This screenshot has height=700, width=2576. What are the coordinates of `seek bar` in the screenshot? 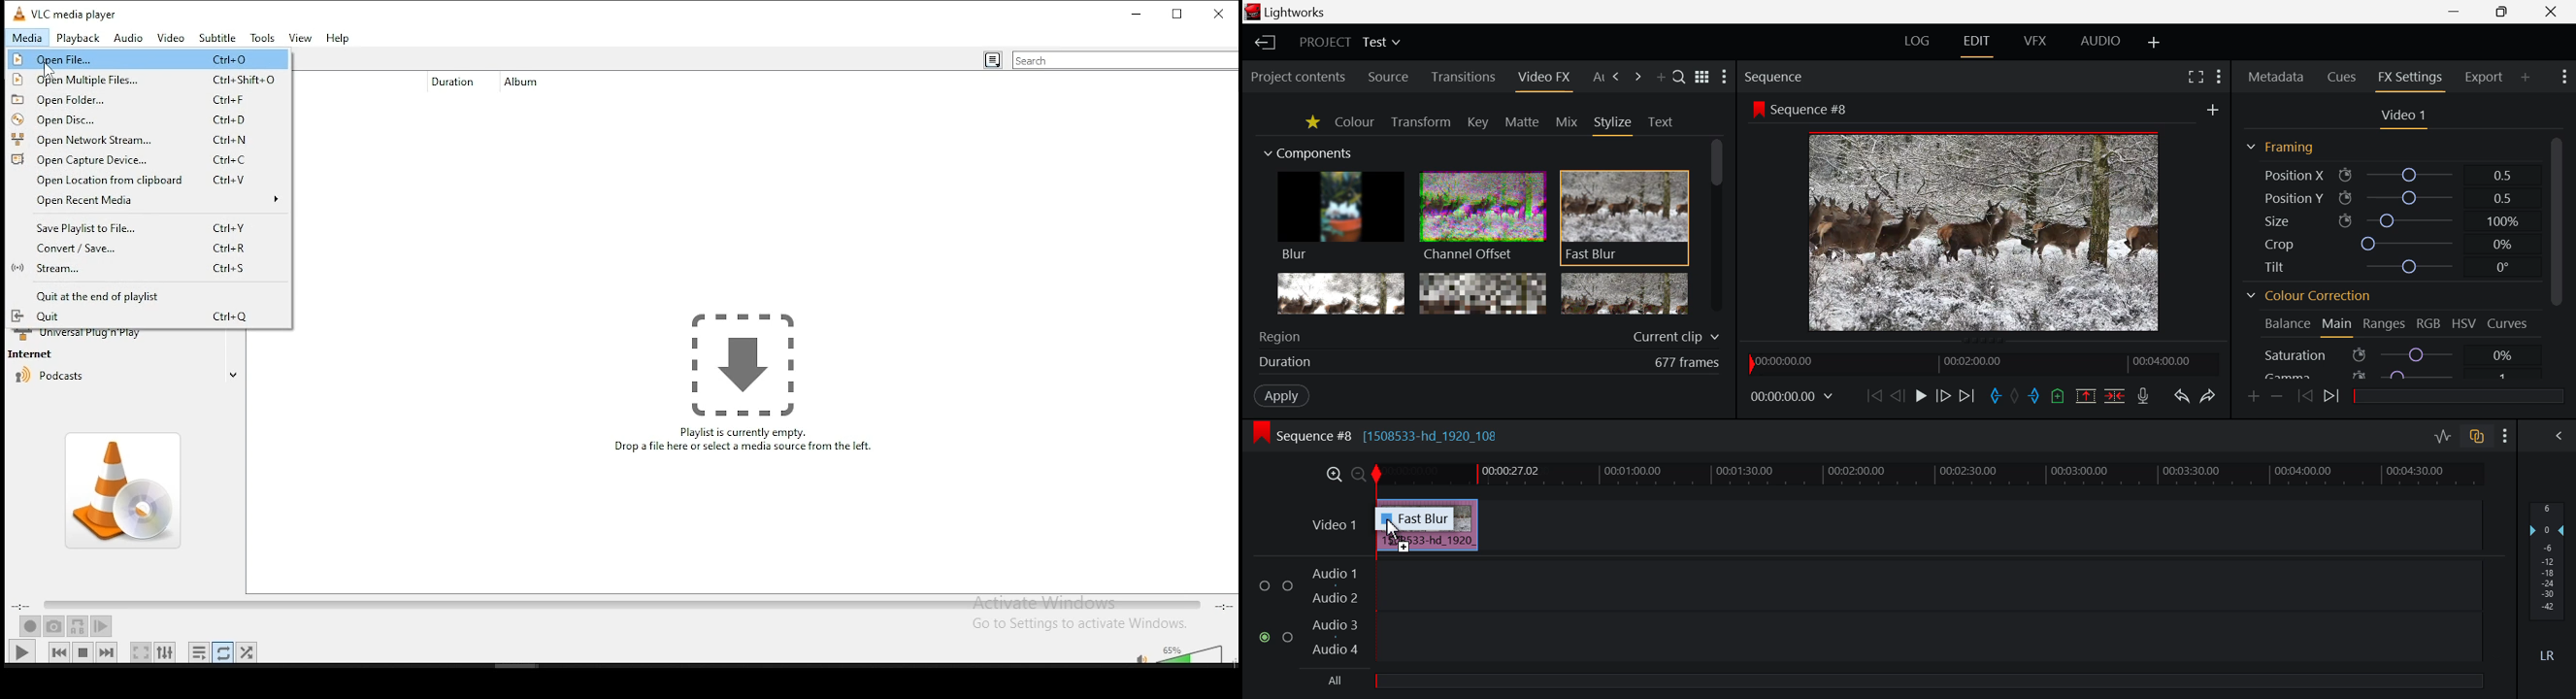 It's located at (621, 606).